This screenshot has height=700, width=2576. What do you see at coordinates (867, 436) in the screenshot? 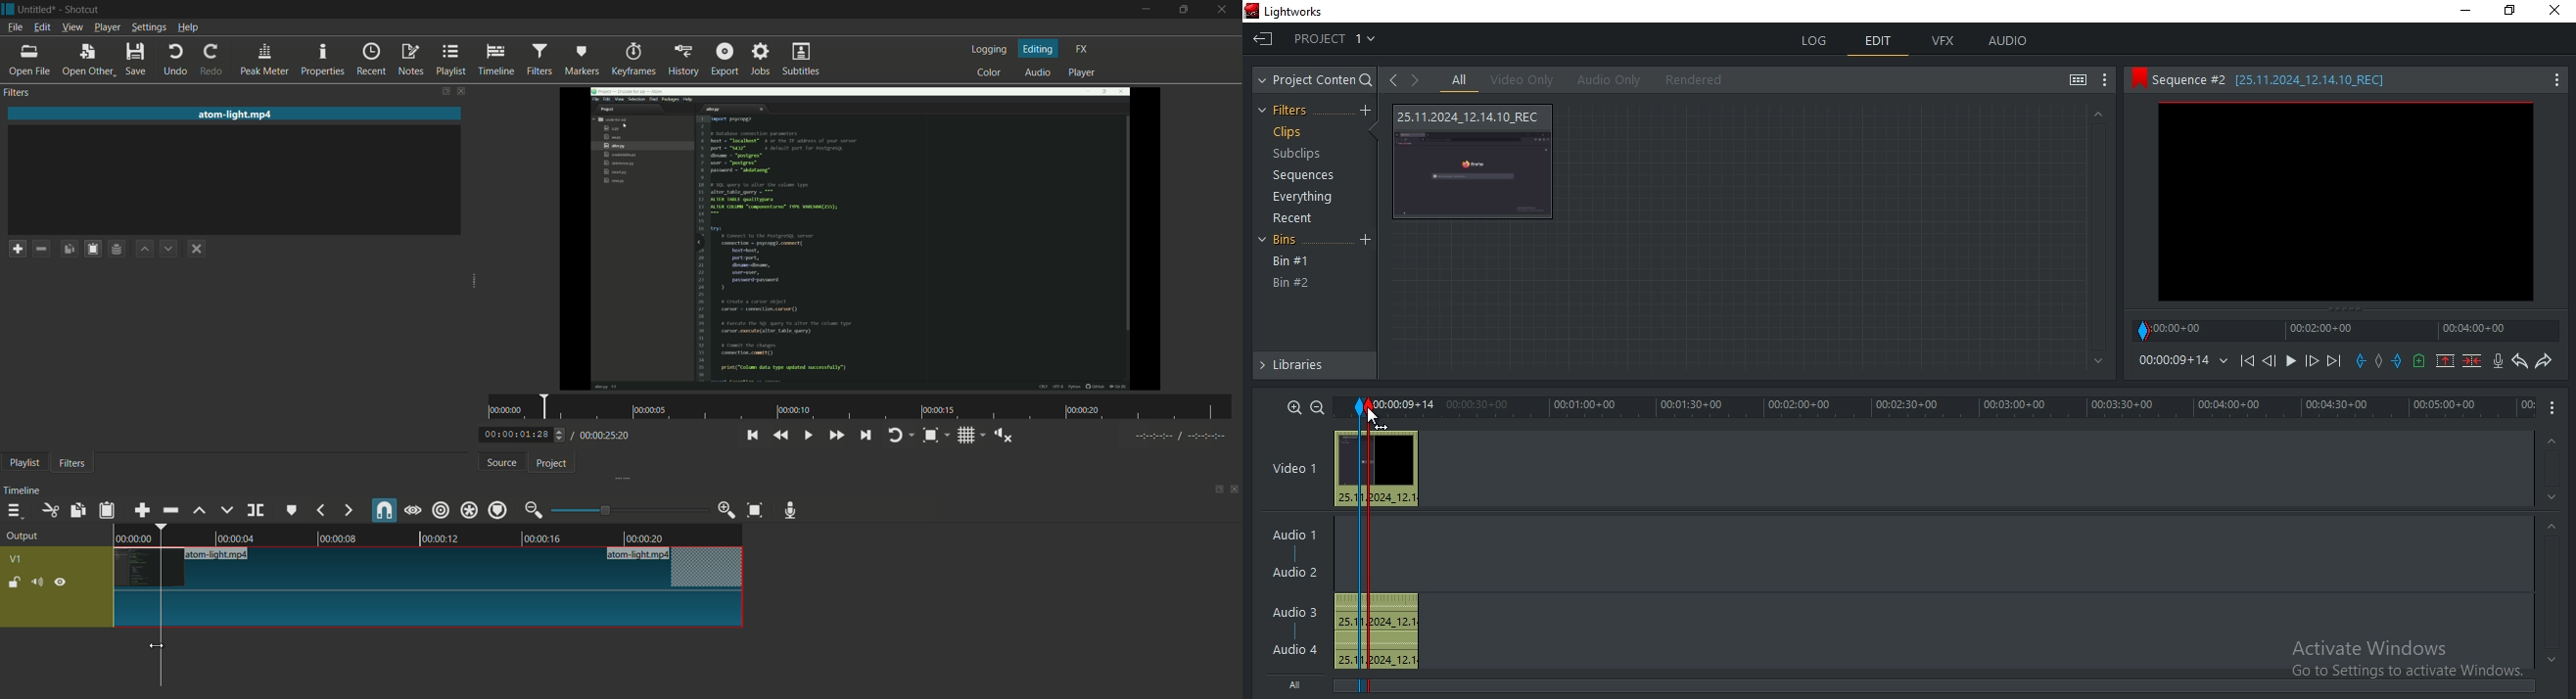
I see `skip to the next point` at bounding box center [867, 436].